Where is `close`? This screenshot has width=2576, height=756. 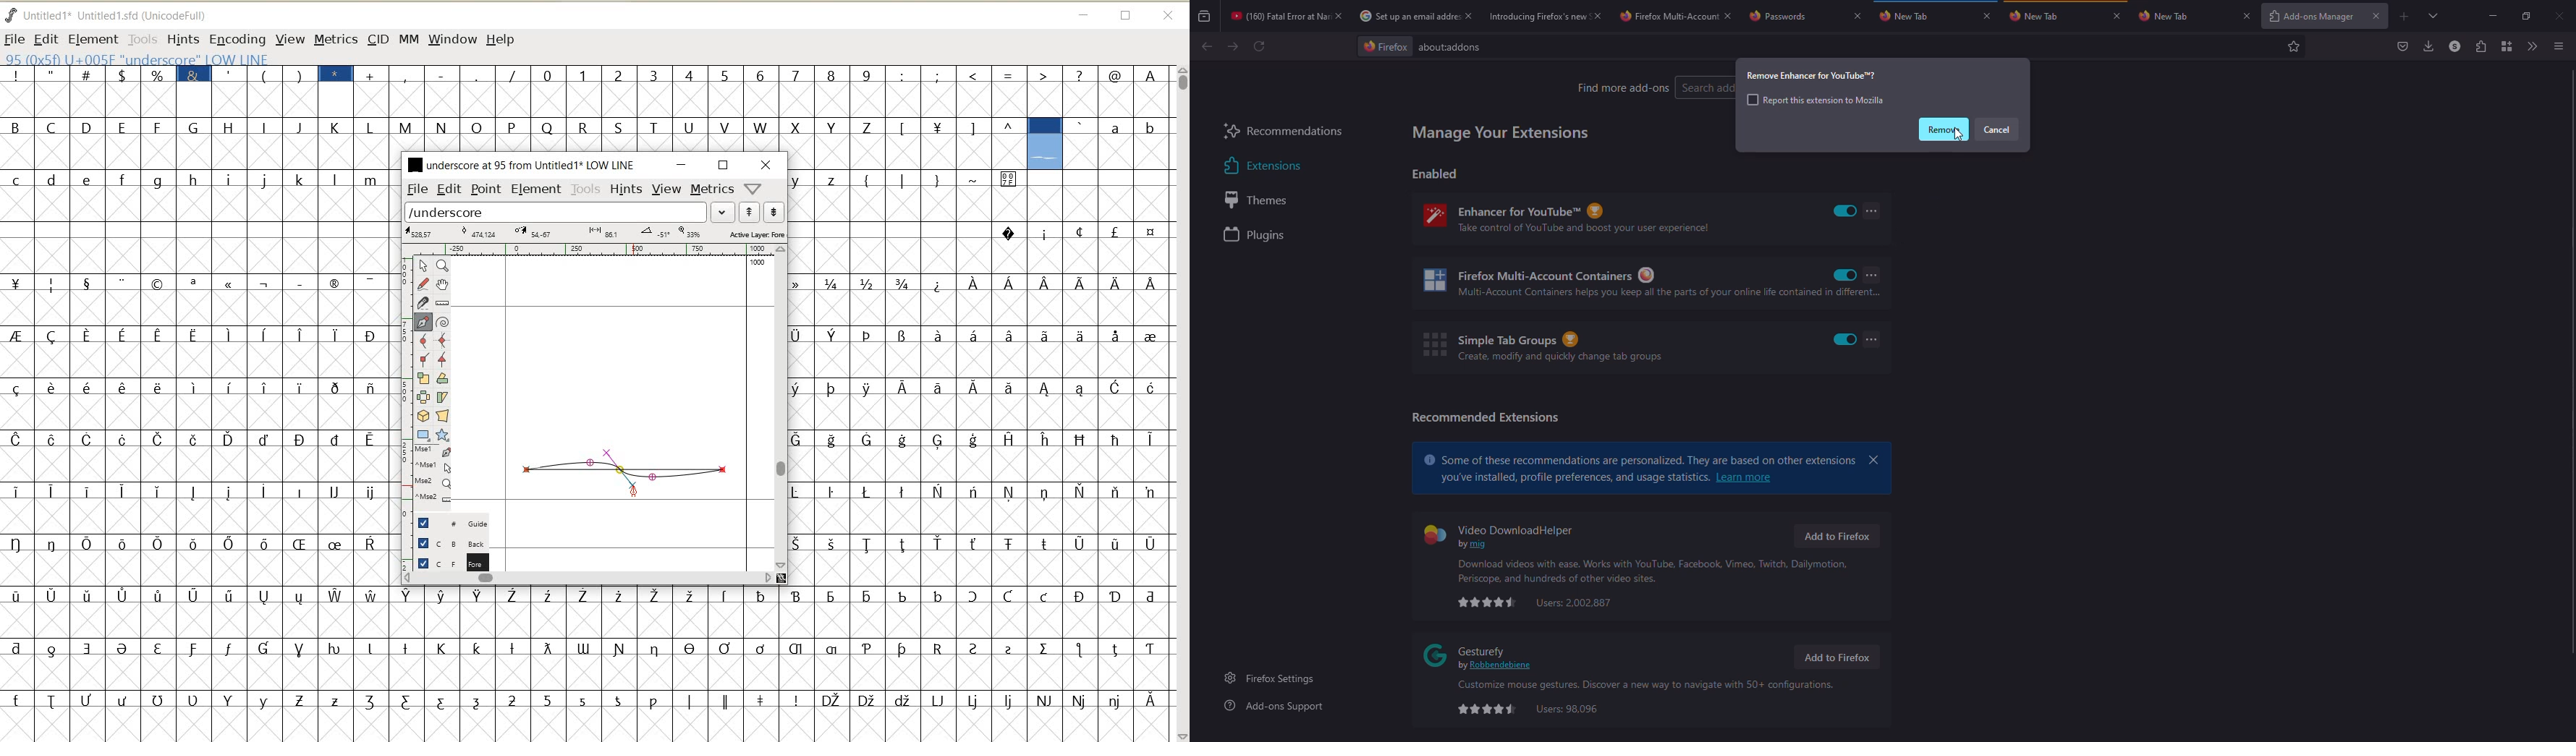
close is located at coordinates (2247, 15).